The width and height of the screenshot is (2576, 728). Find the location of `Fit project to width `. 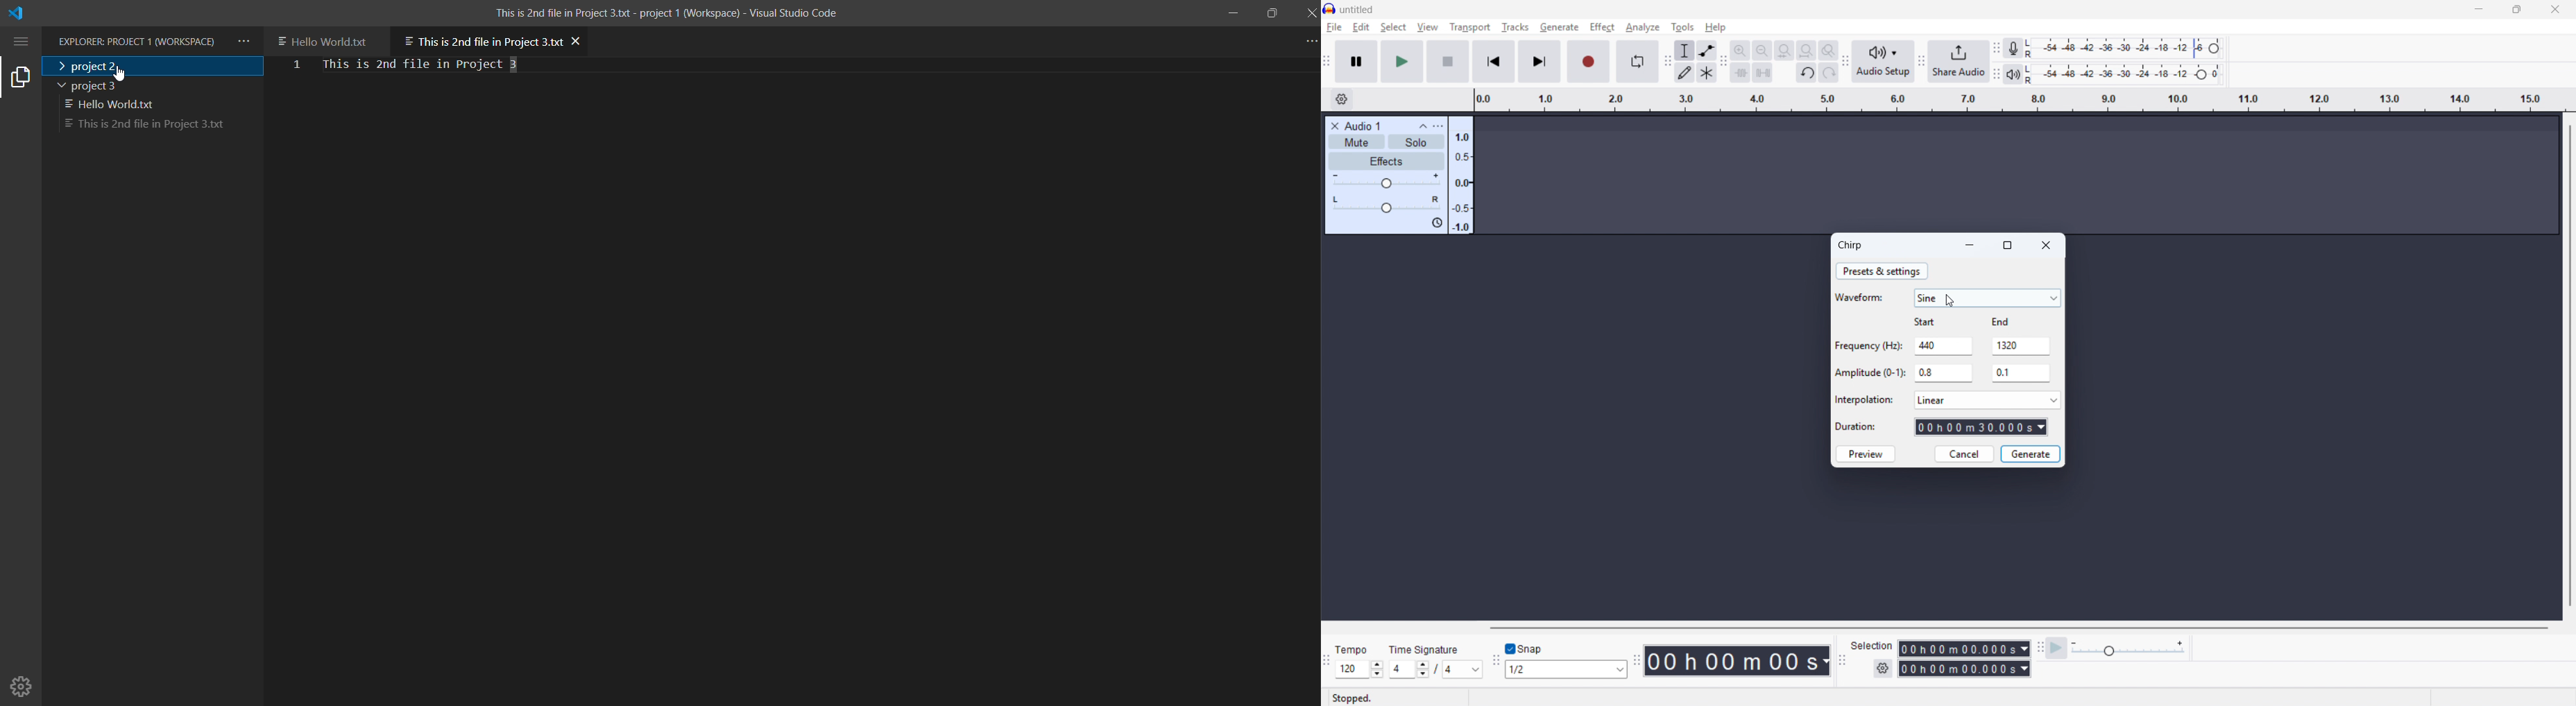

Fit project to width  is located at coordinates (1807, 50).